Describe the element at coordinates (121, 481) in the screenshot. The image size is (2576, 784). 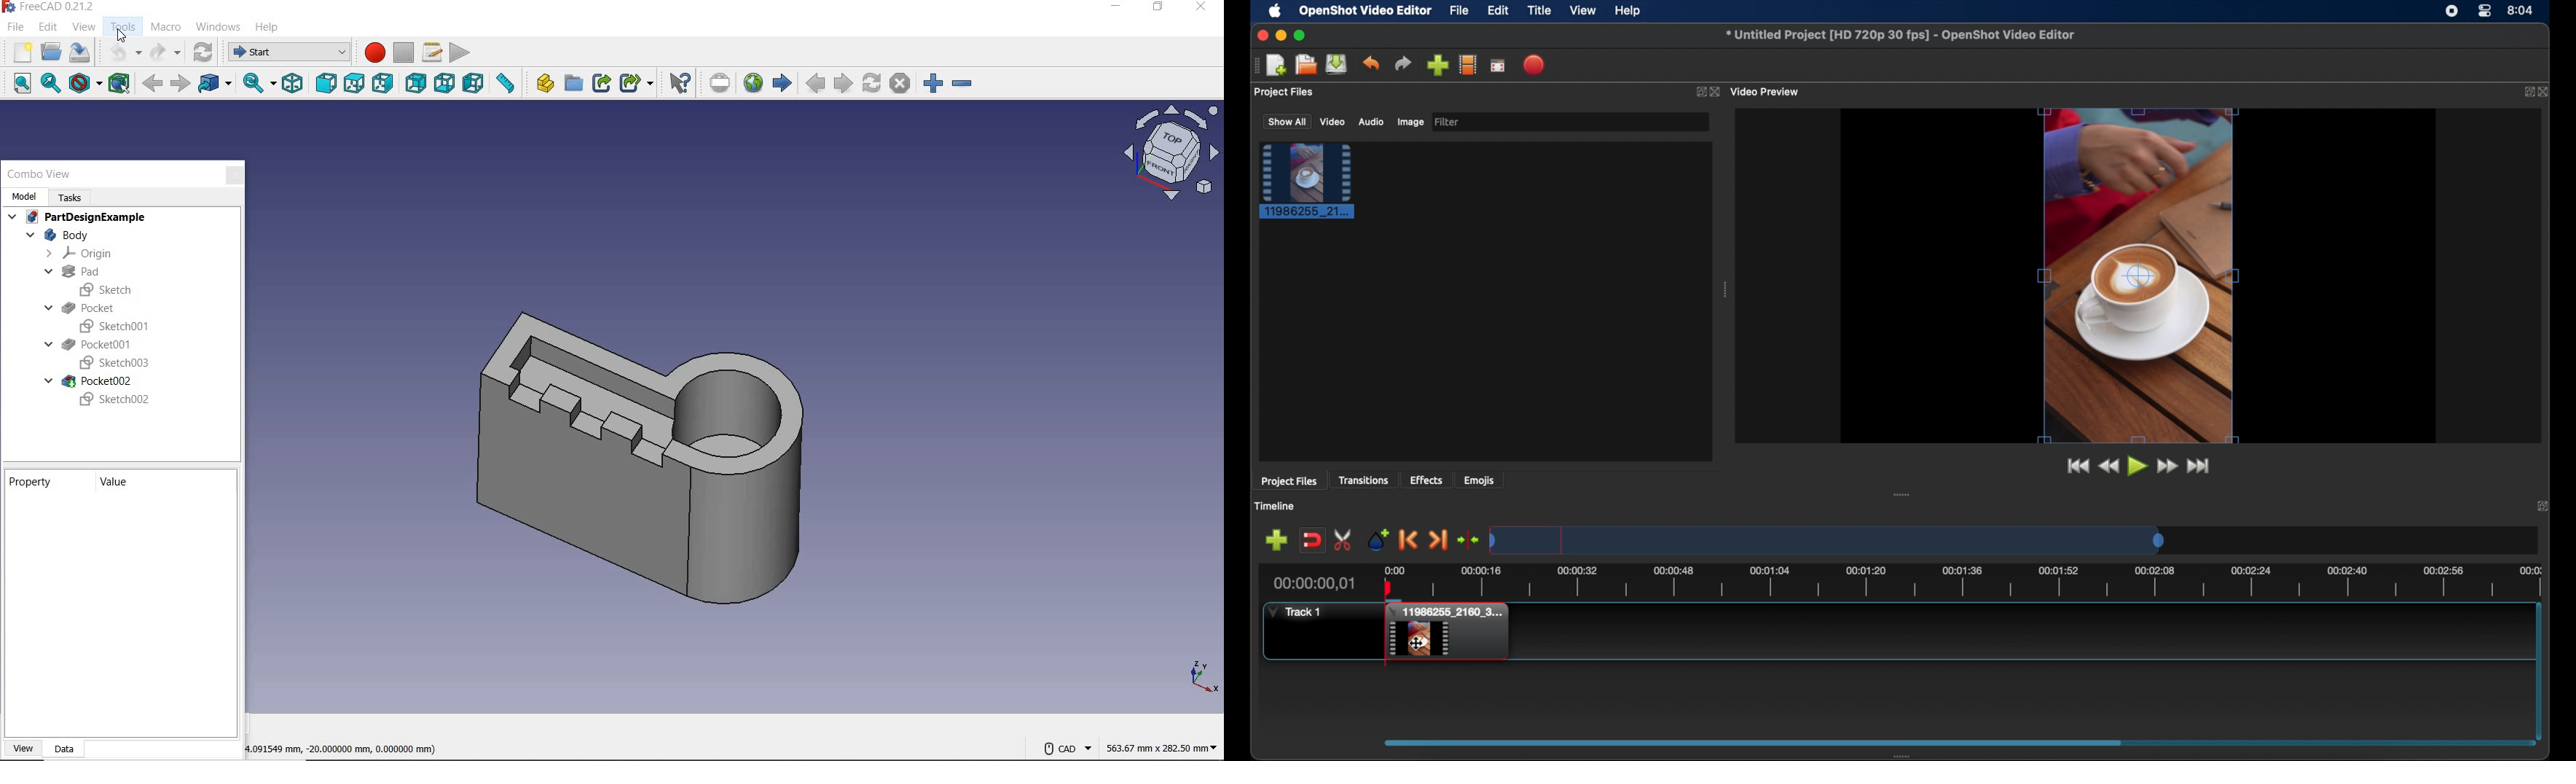
I see `Value` at that location.